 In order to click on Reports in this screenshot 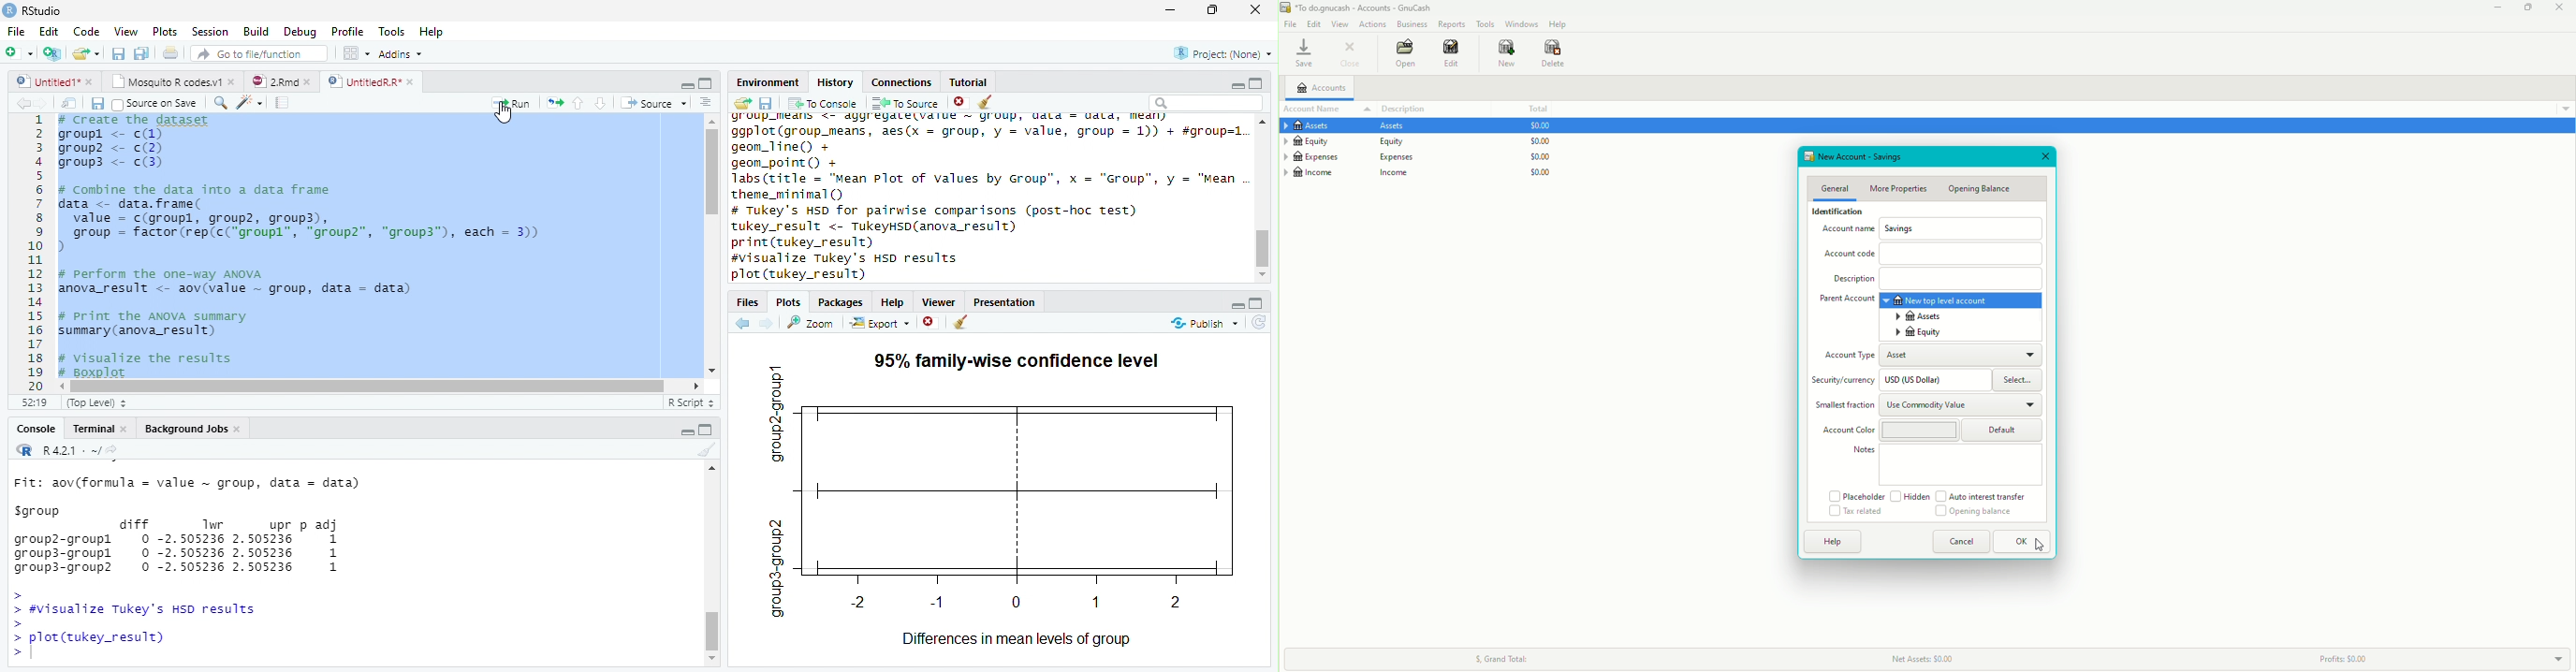, I will do `click(1452, 24)`.